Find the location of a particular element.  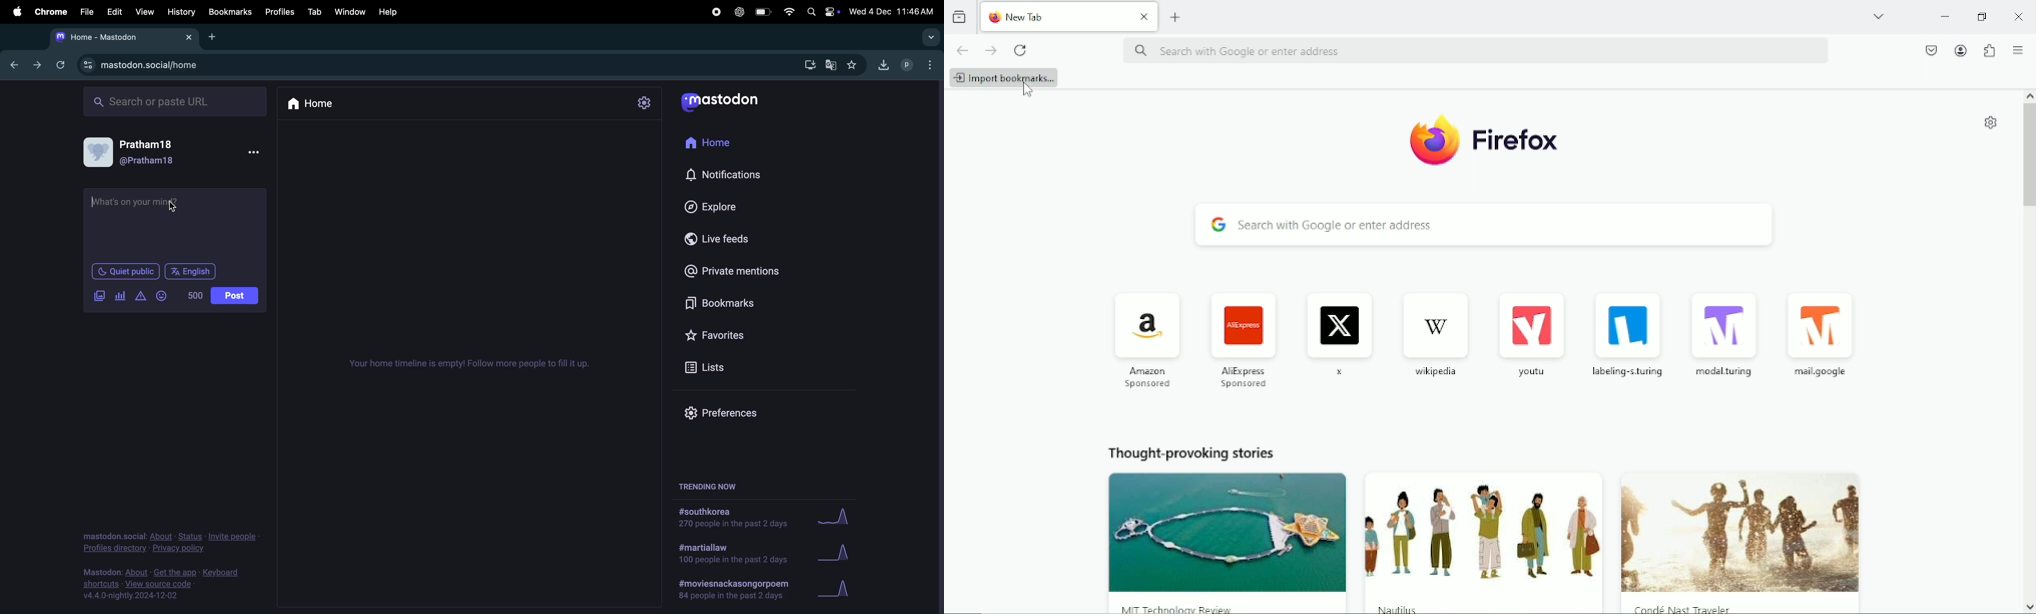

book marks is located at coordinates (728, 301).